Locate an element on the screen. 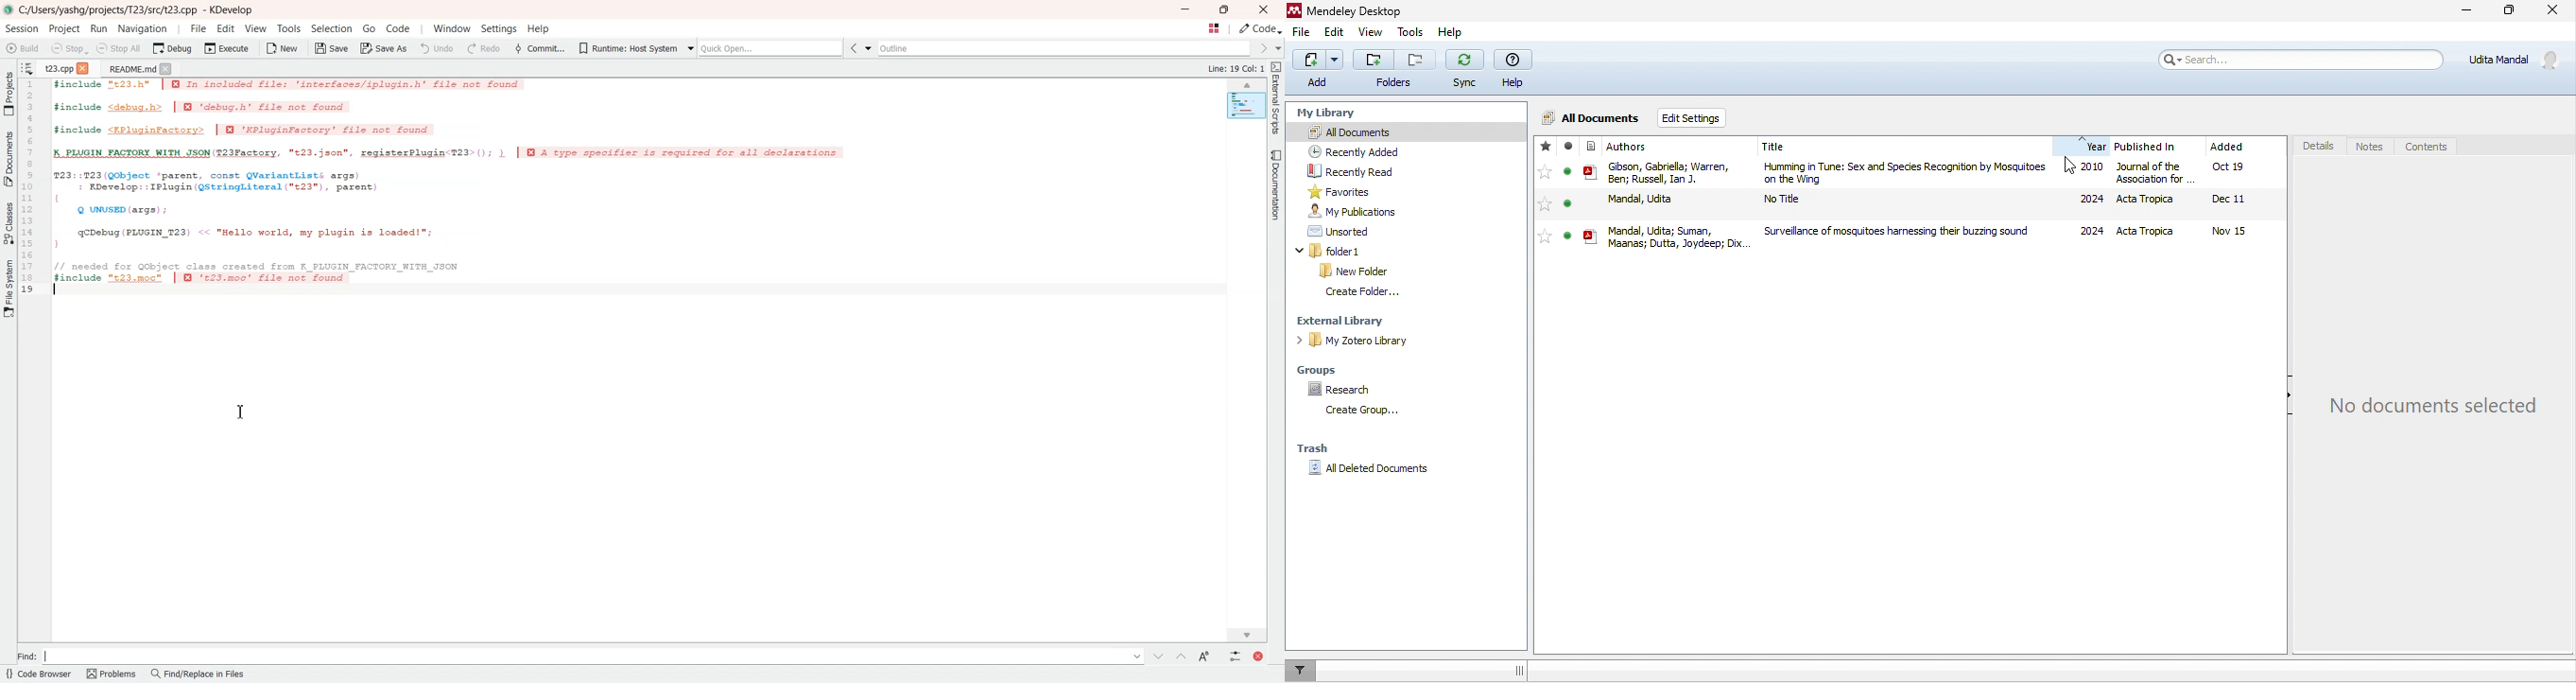 This screenshot has width=2576, height=700. trash is located at coordinates (1312, 444).